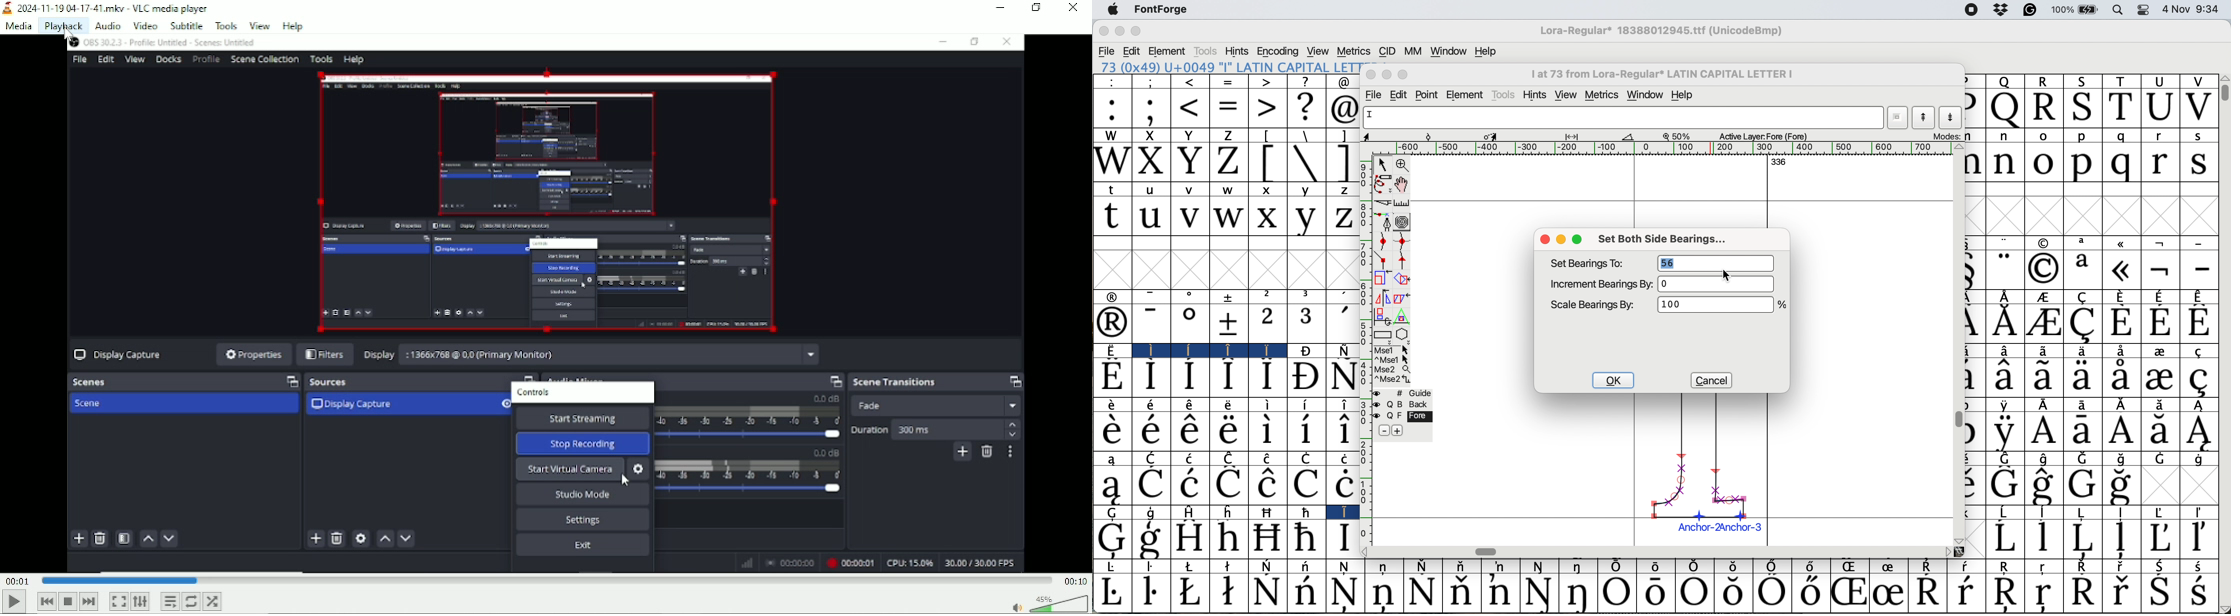 Image resolution: width=2240 pixels, height=616 pixels. Describe the element at coordinates (1267, 376) in the screenshot. I see `Symbol` at that location.